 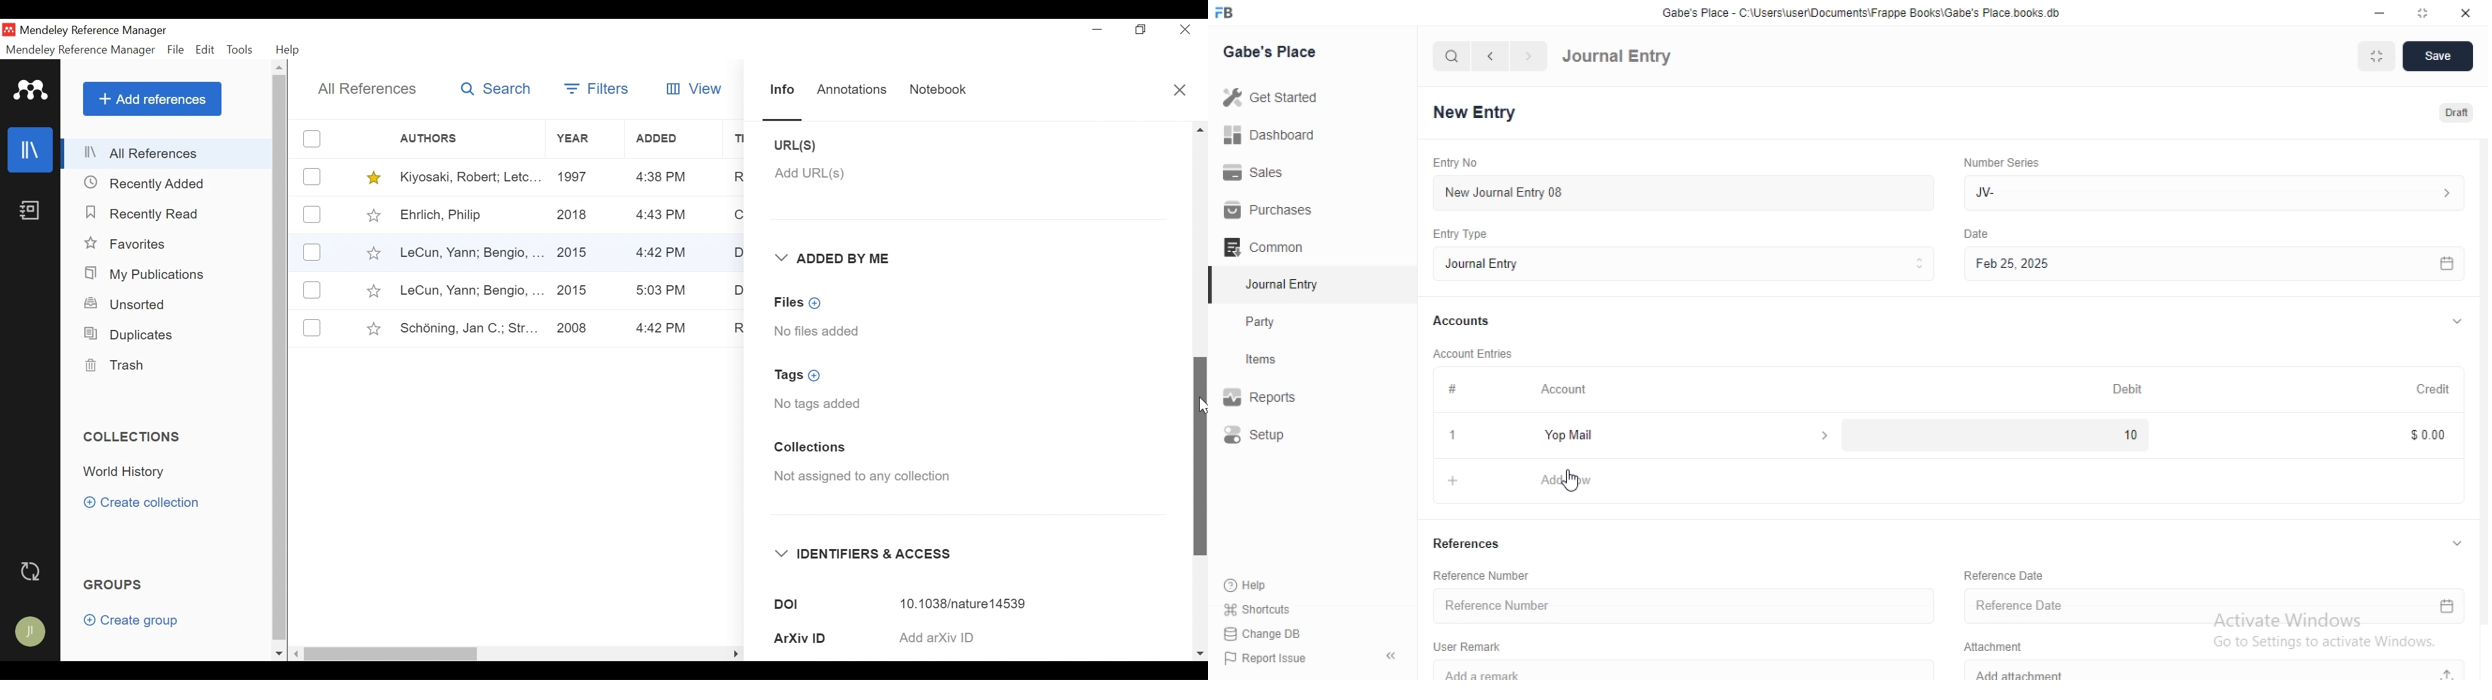 I want to click on $0.00, so click(x=2418, y=434).